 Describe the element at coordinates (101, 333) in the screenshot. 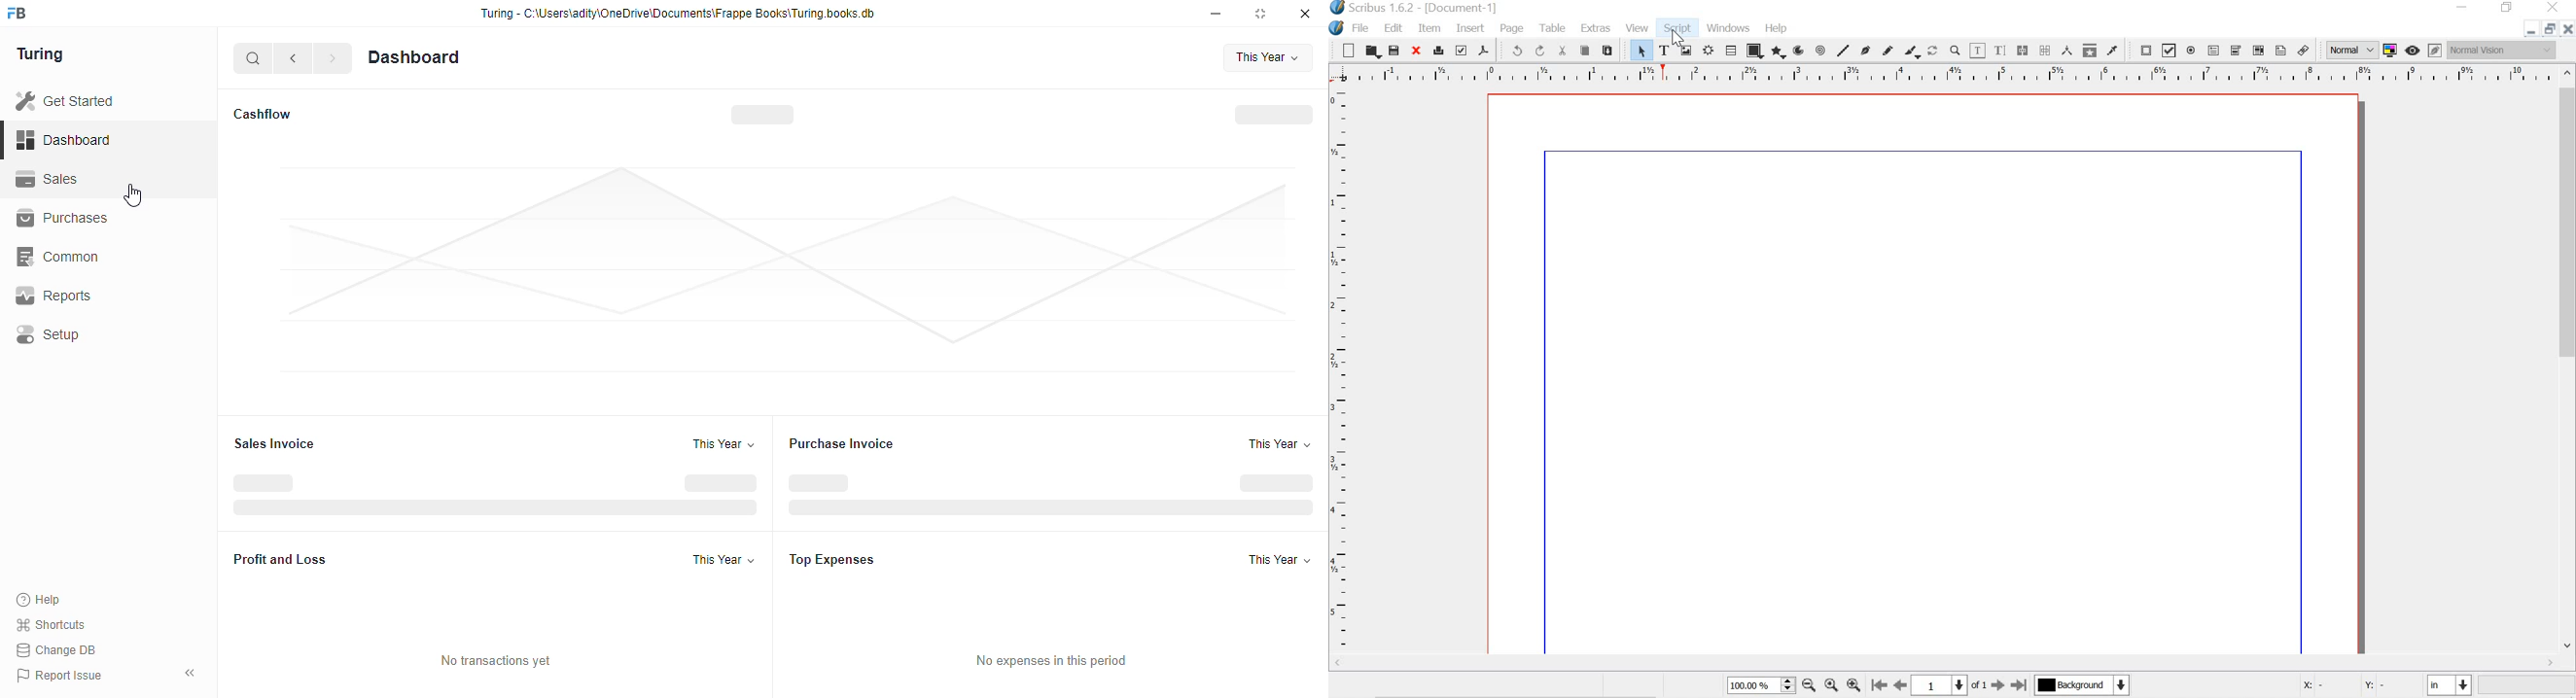

I see `Setup` at that location.